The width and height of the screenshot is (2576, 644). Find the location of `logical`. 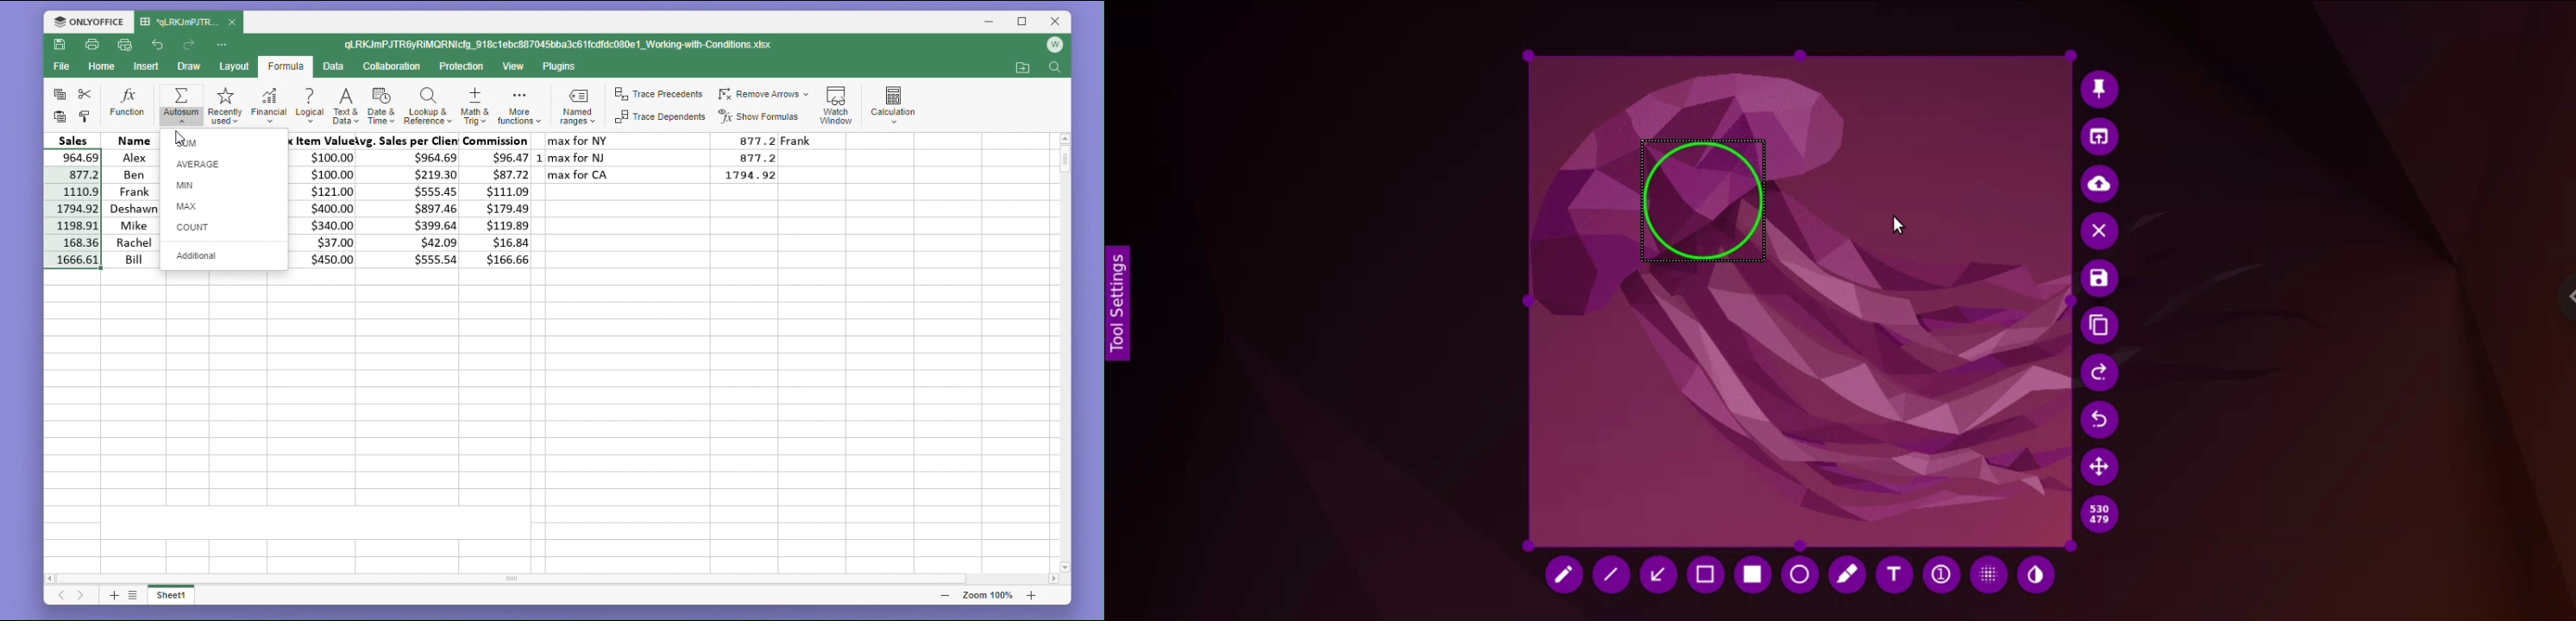

logical is located at coordinates (309, 107).